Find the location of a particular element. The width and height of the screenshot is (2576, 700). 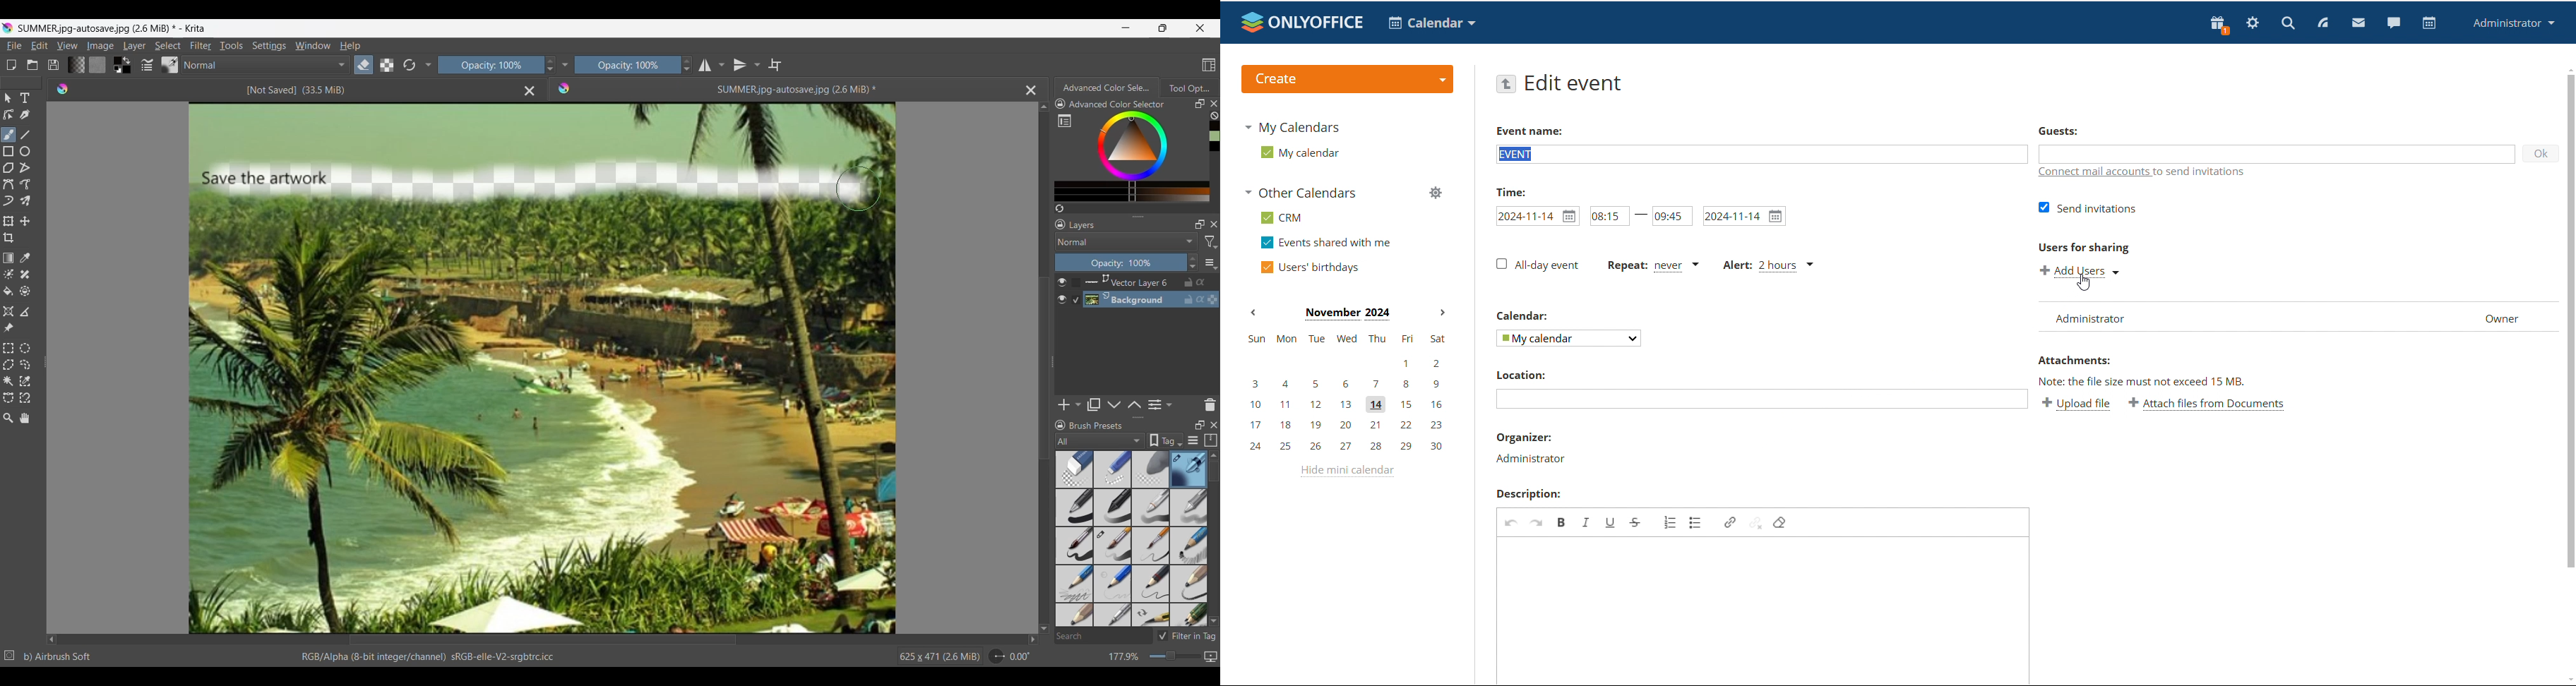

Color selection range is located at coordinates (1141, 156).